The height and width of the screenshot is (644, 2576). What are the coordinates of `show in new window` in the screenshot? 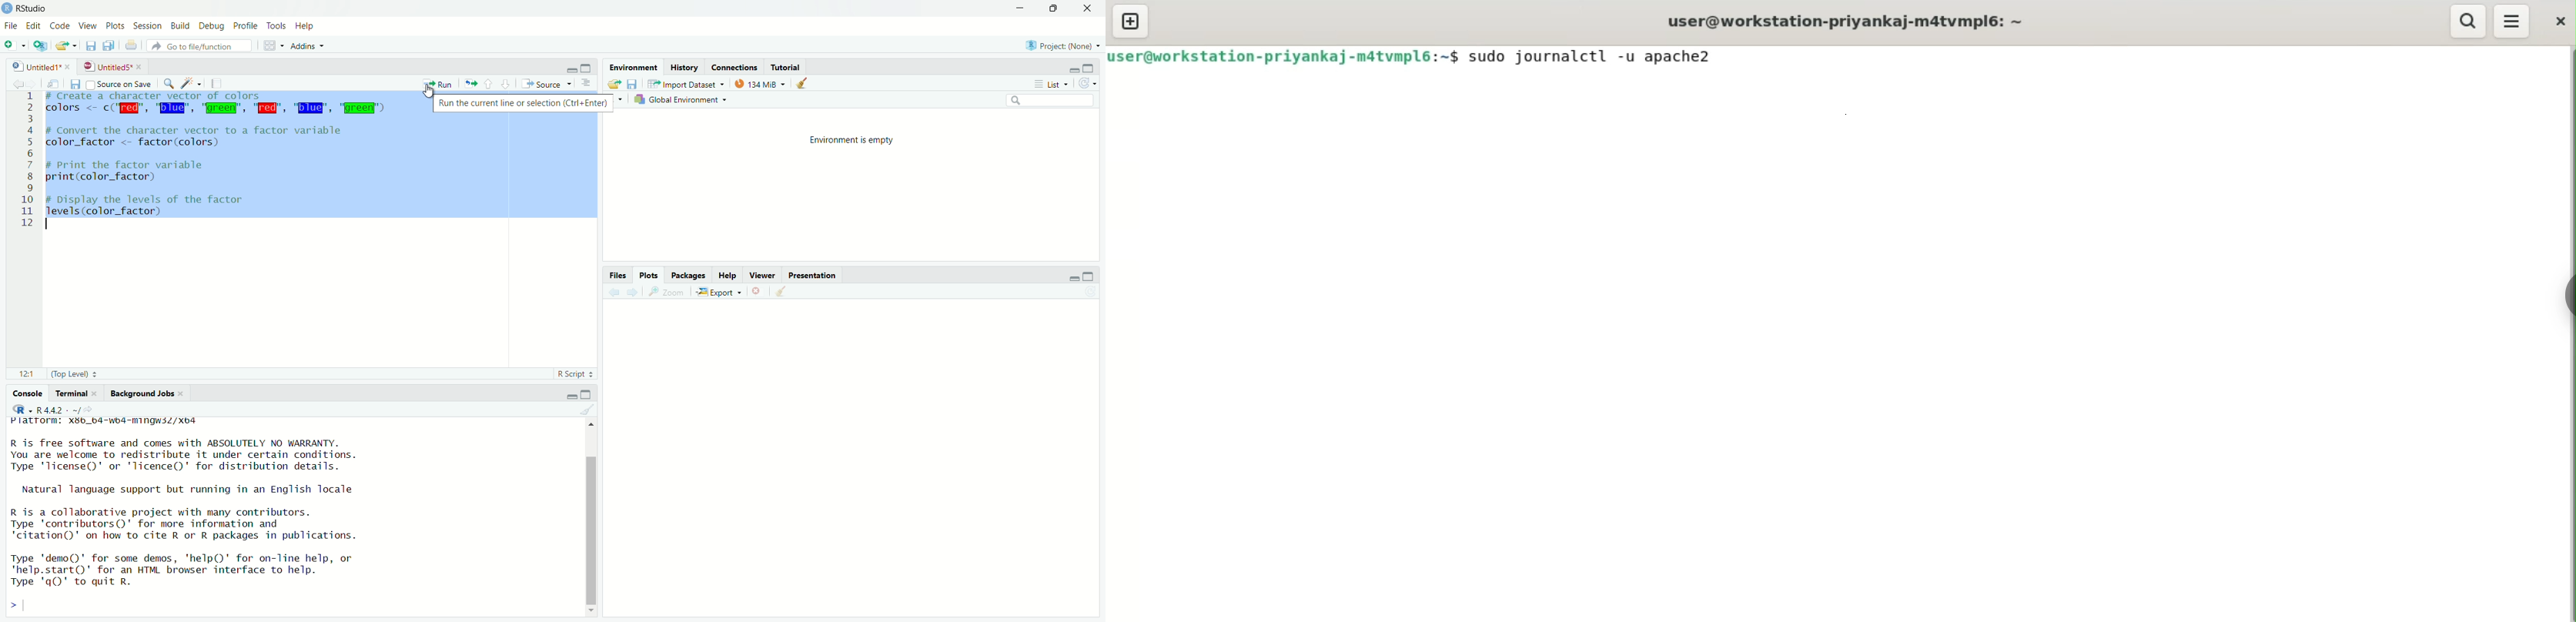 It's located at (56, 85).